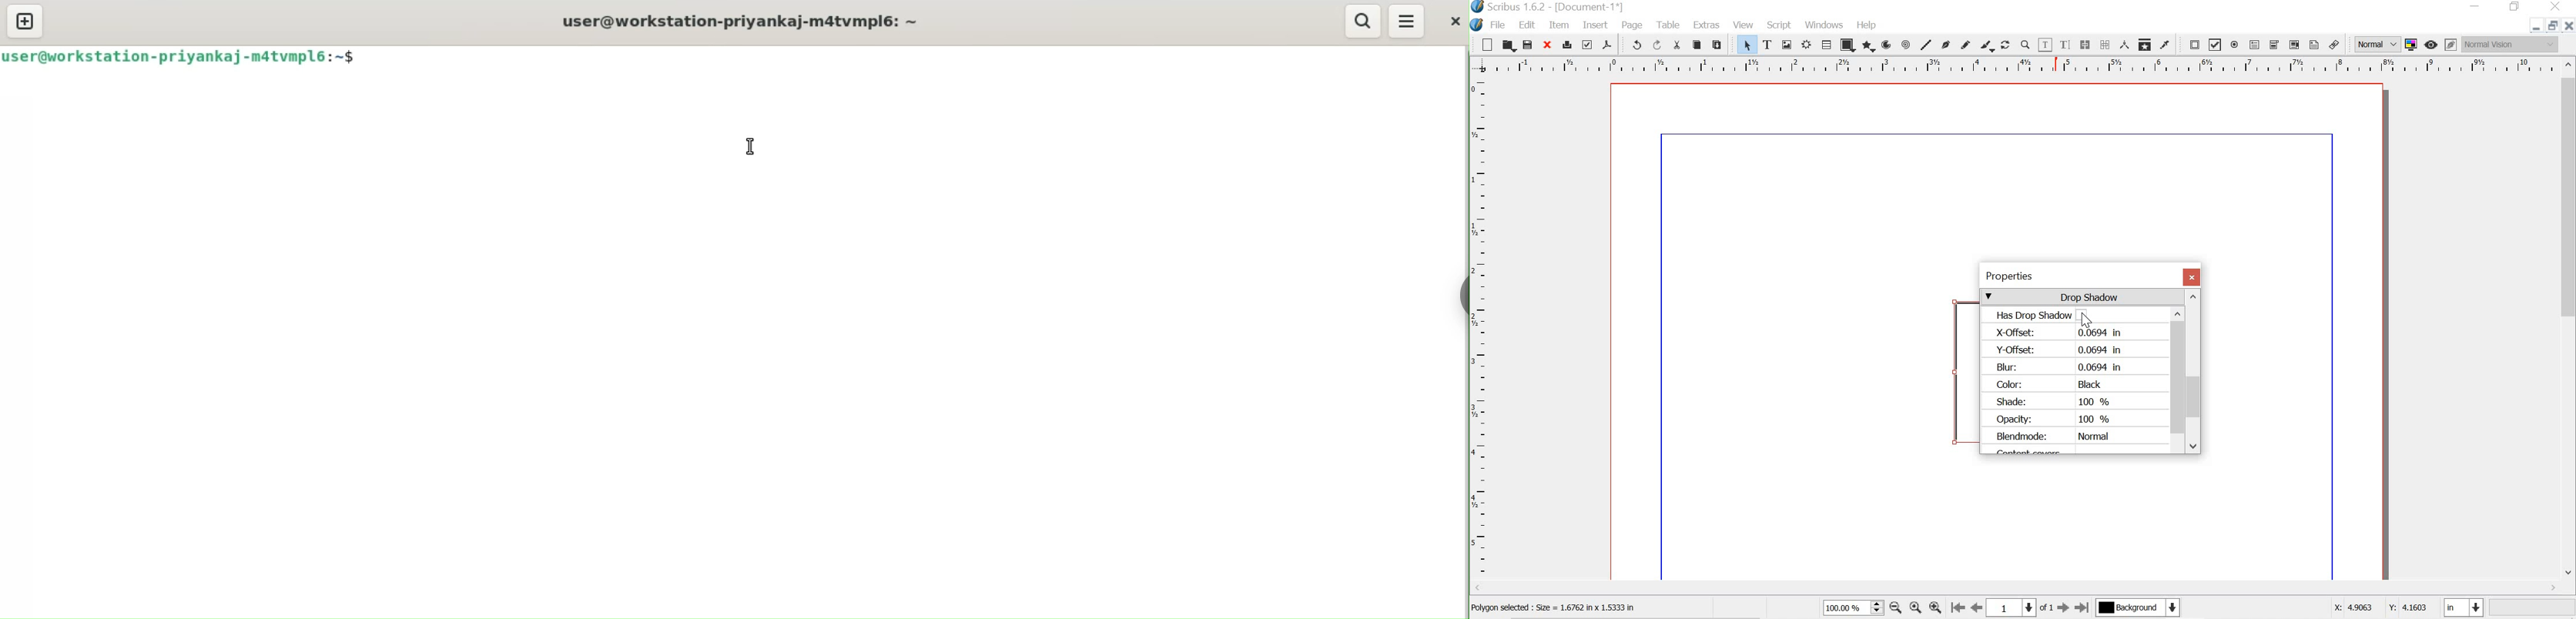 The width and height of the screenshot is (2576, 644). I want to click on PAGE, so click(1633, 25).